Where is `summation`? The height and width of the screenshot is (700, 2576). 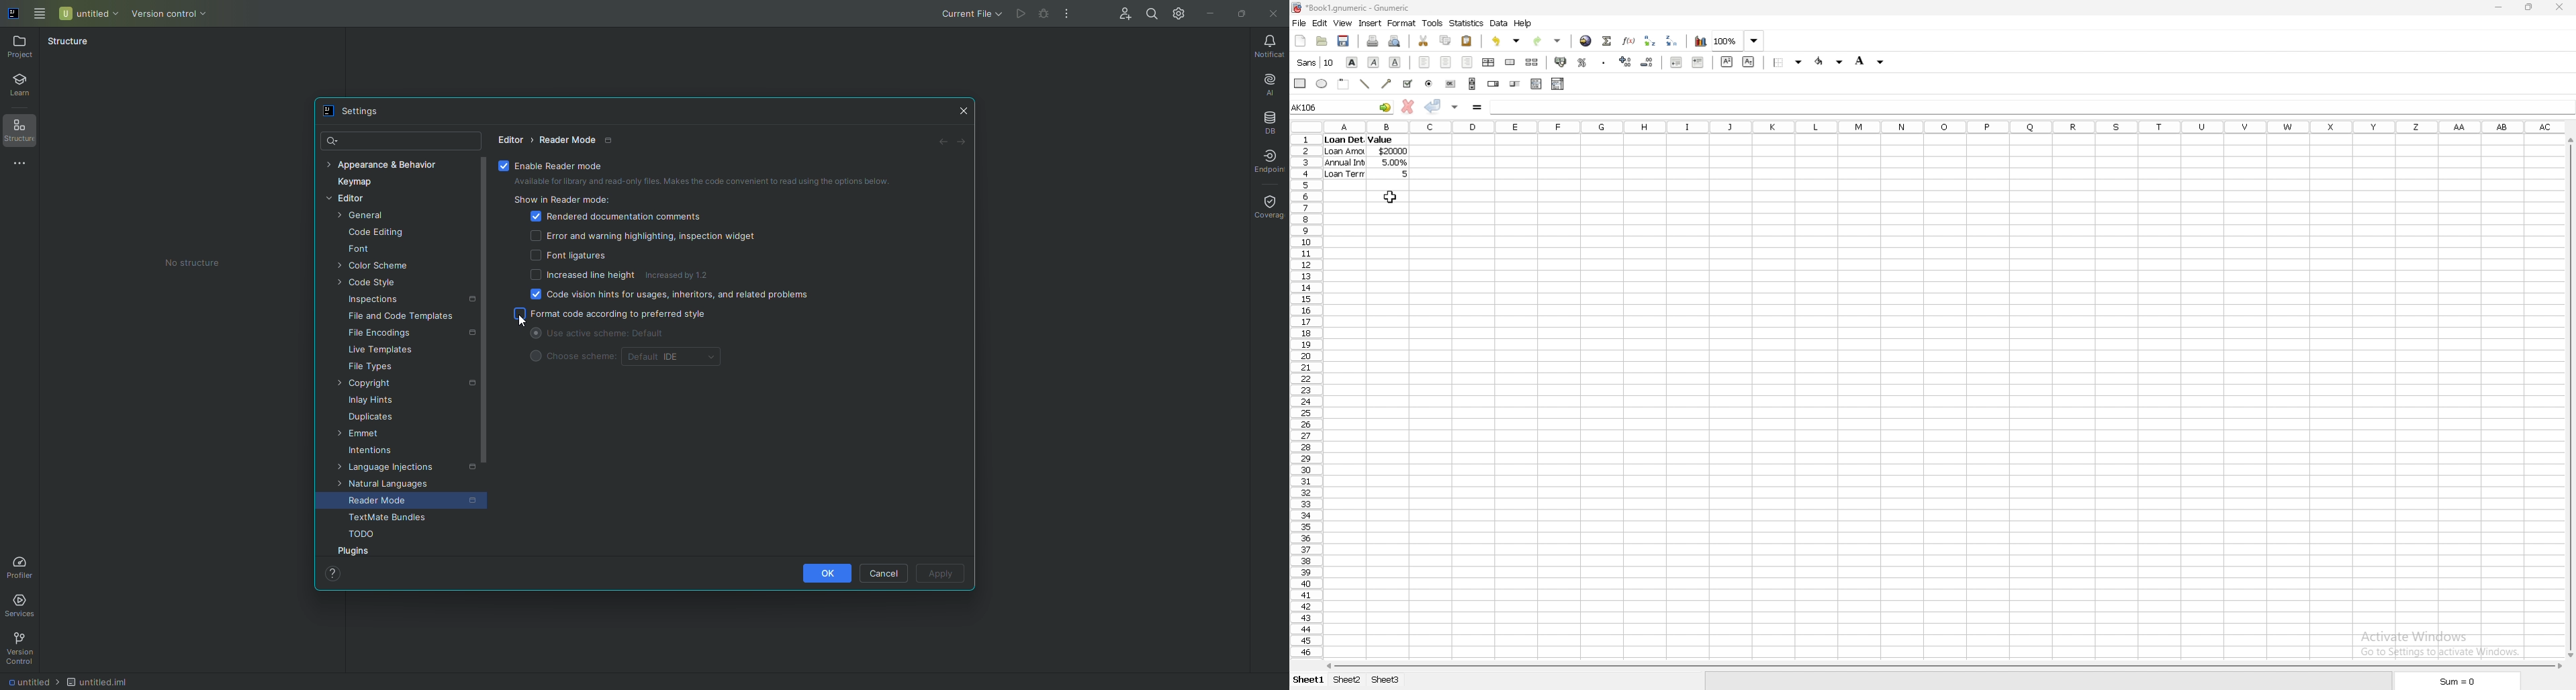 summation is located at coordinates (1608, 42).